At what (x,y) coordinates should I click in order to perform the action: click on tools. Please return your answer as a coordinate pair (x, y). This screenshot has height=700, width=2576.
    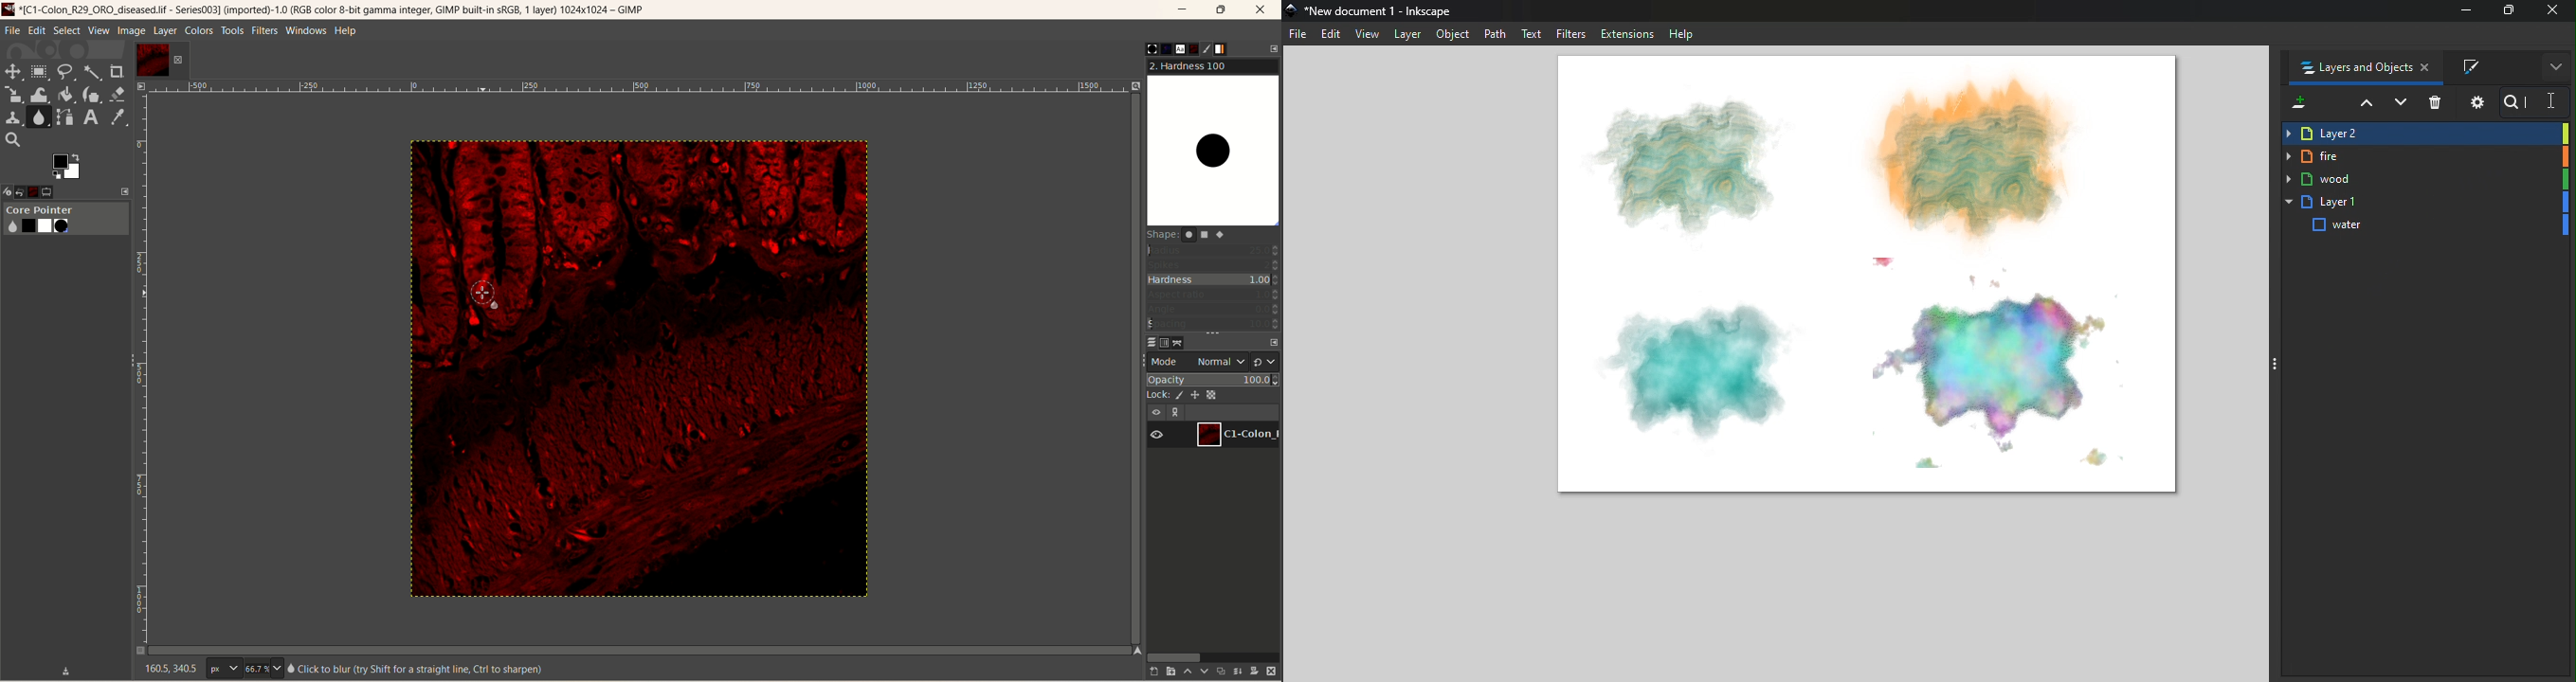
    Looking at the image, I should click on (233, 31).